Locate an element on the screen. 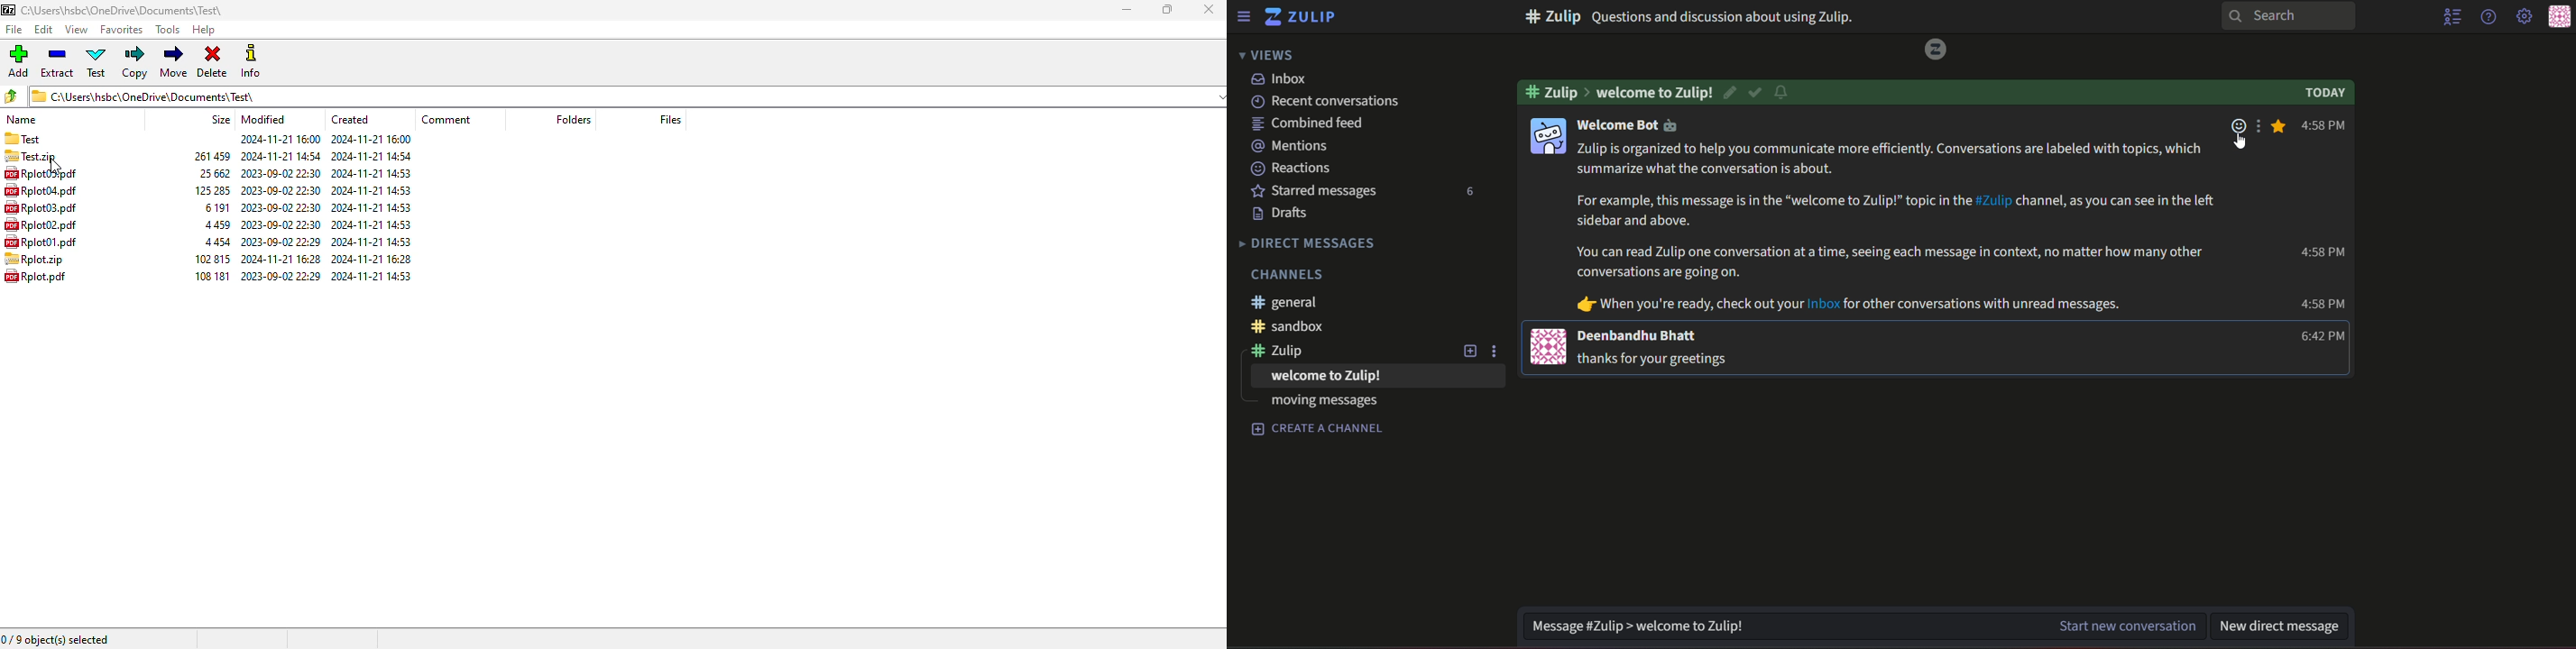 This screenshot has height=672, width=2576. main menu is located at coordinates (2523, 16).